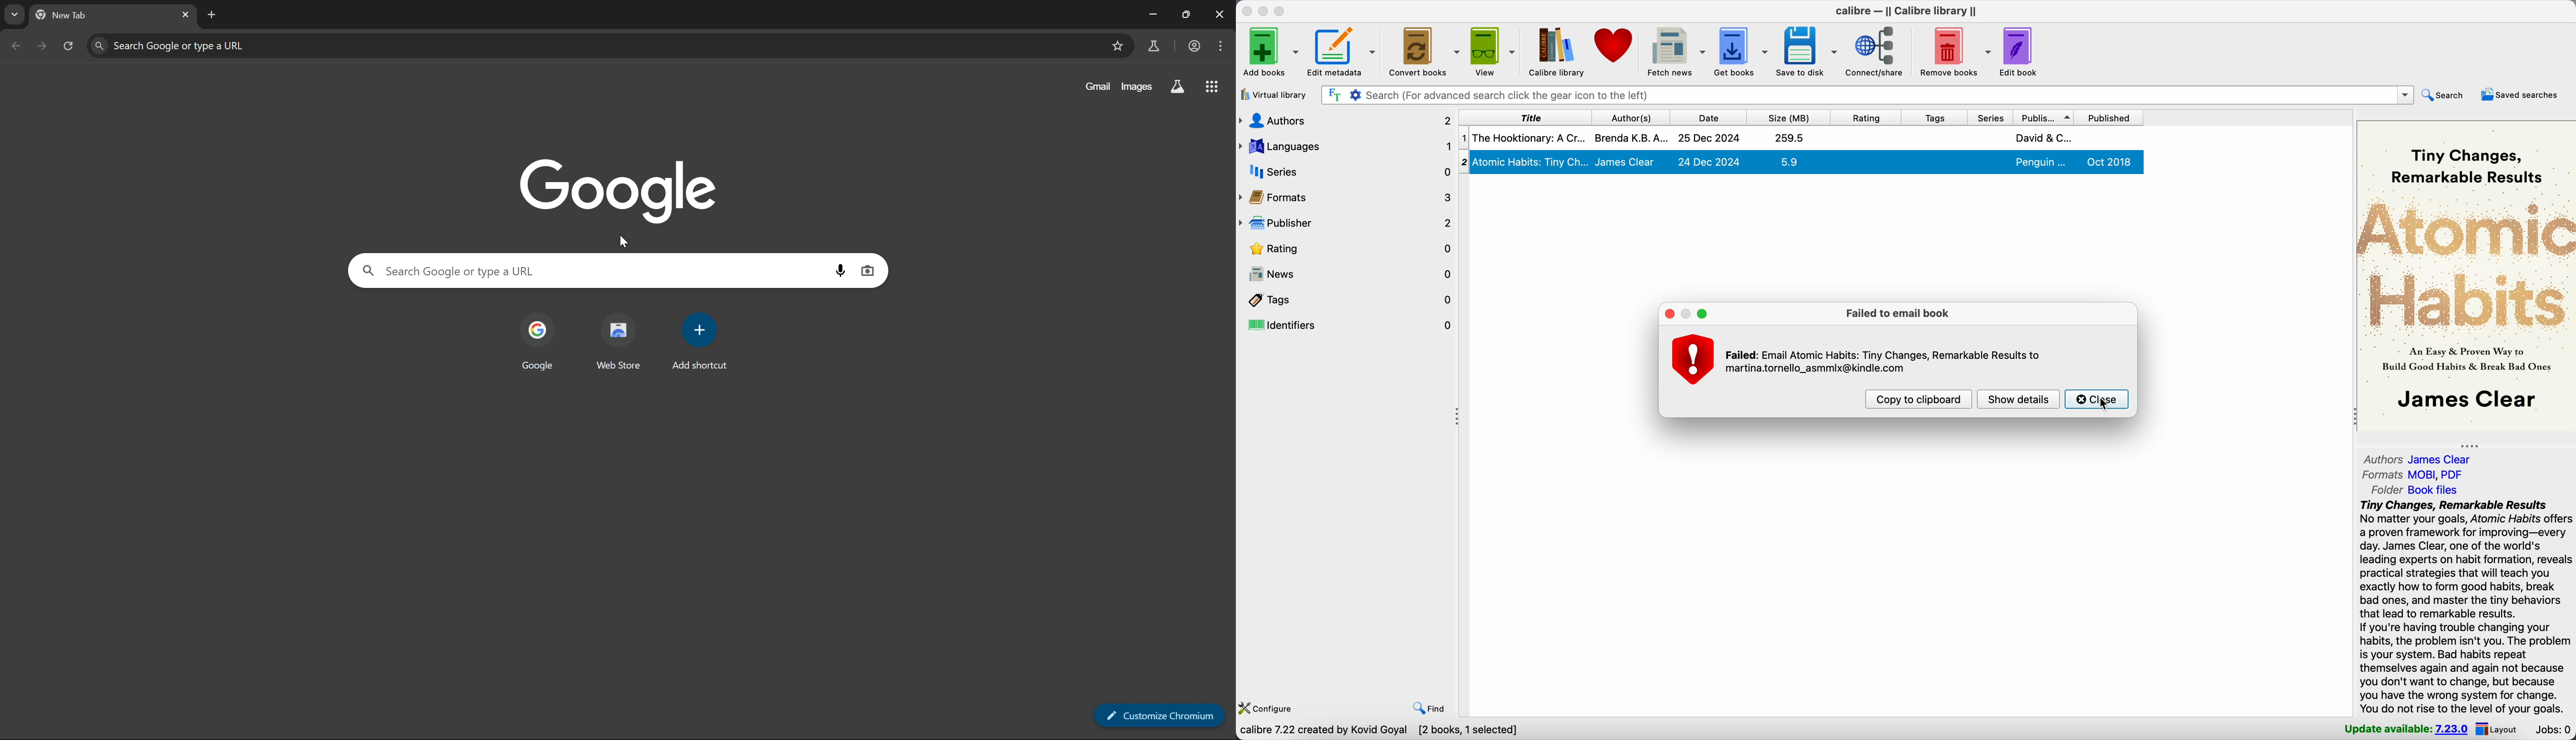 The width and height of the screenshot is (2576, 756). Describe the element at coordinates (1139, 85) in the screenshot. I see `images` at that location.